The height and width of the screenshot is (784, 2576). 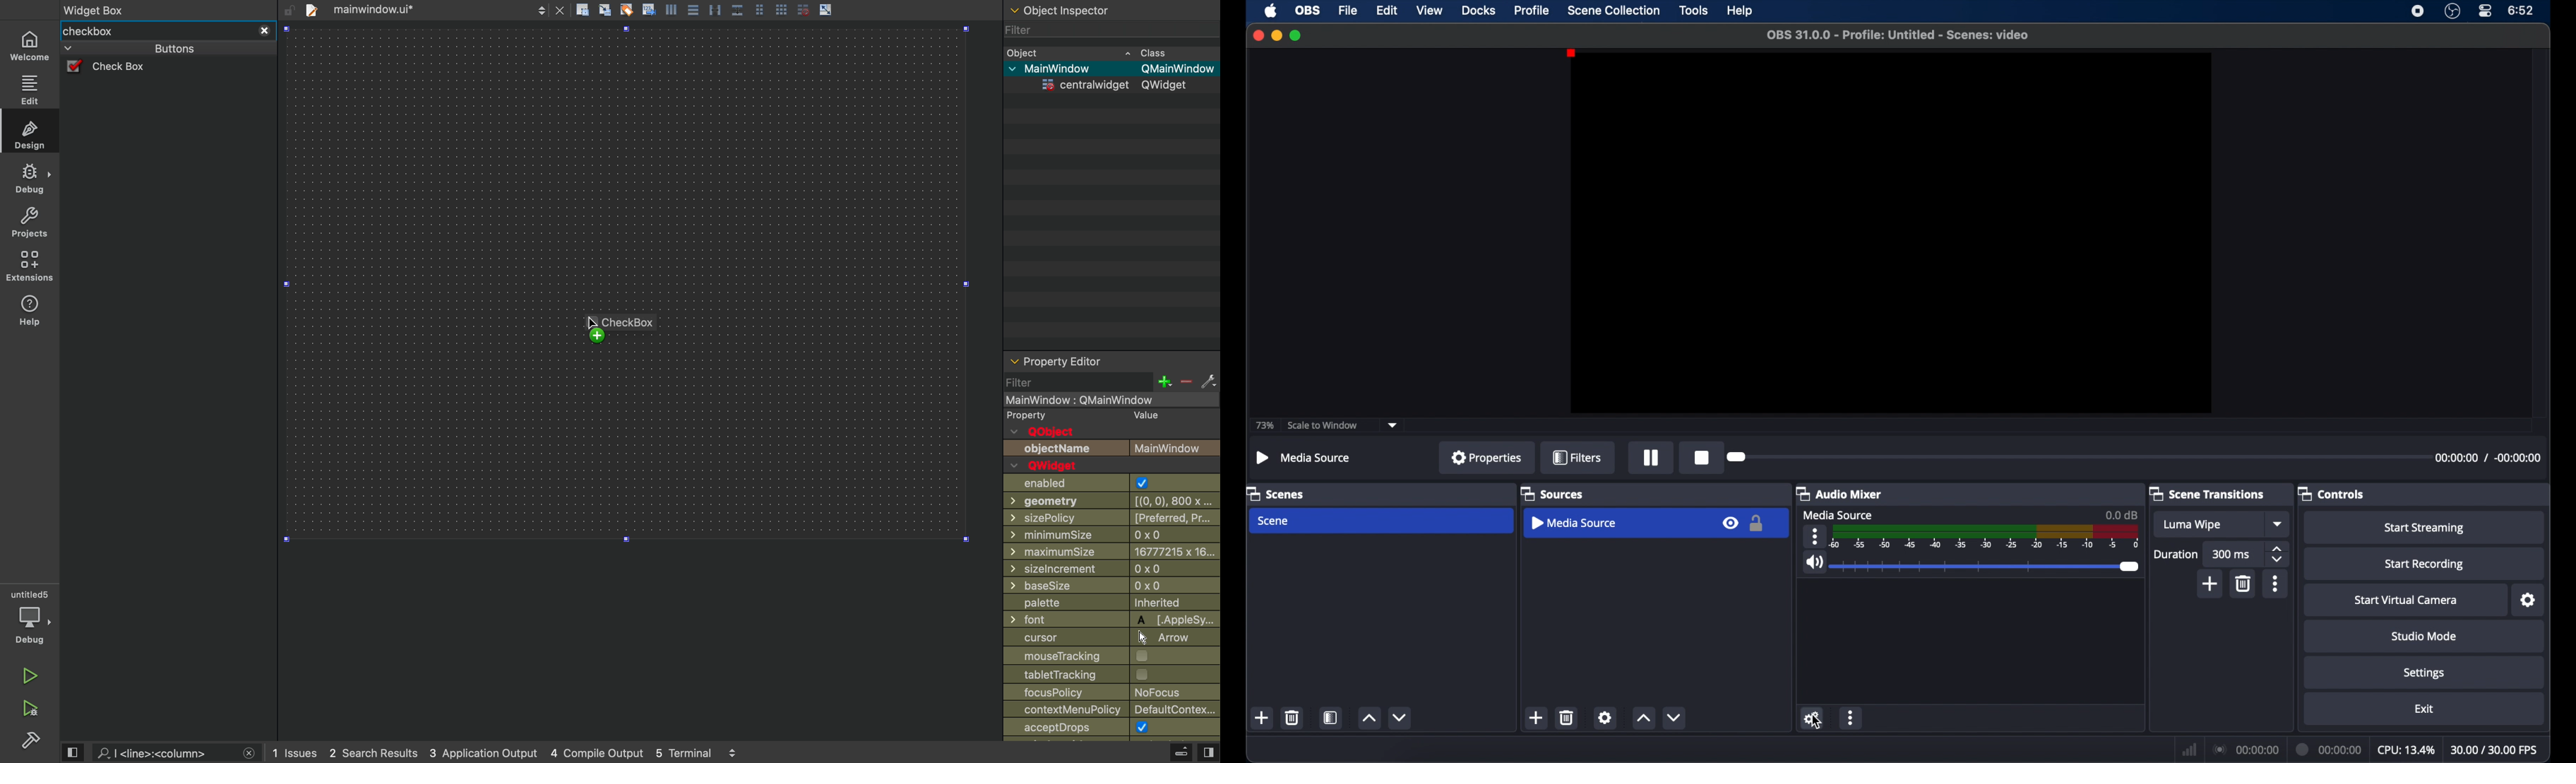 What do you see at coordinates (2528, 601) in the screenshot?
I see `settings` at bounding box center [2528, 601].